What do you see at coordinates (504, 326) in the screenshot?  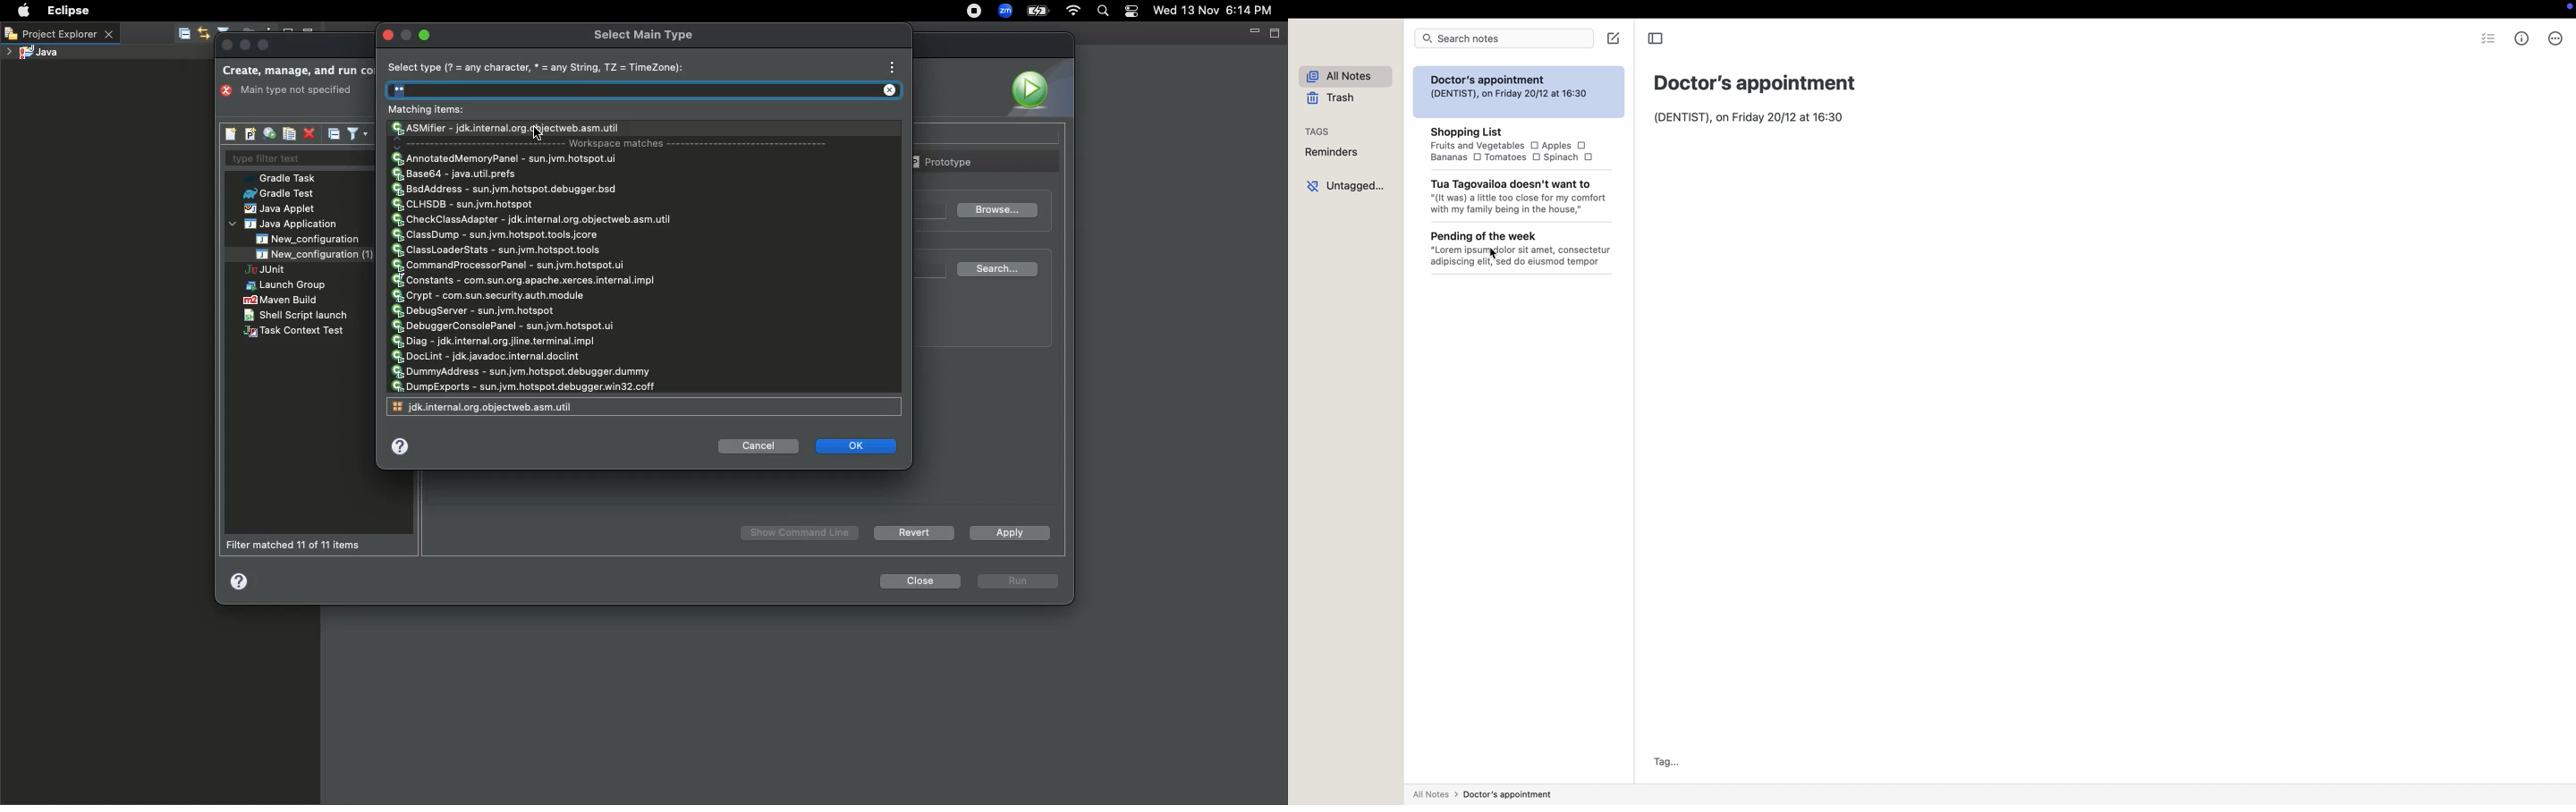 I see `DebuggerConsolePanel - sun.jvm.hotspot.ui` at bounding box center [504, 326].